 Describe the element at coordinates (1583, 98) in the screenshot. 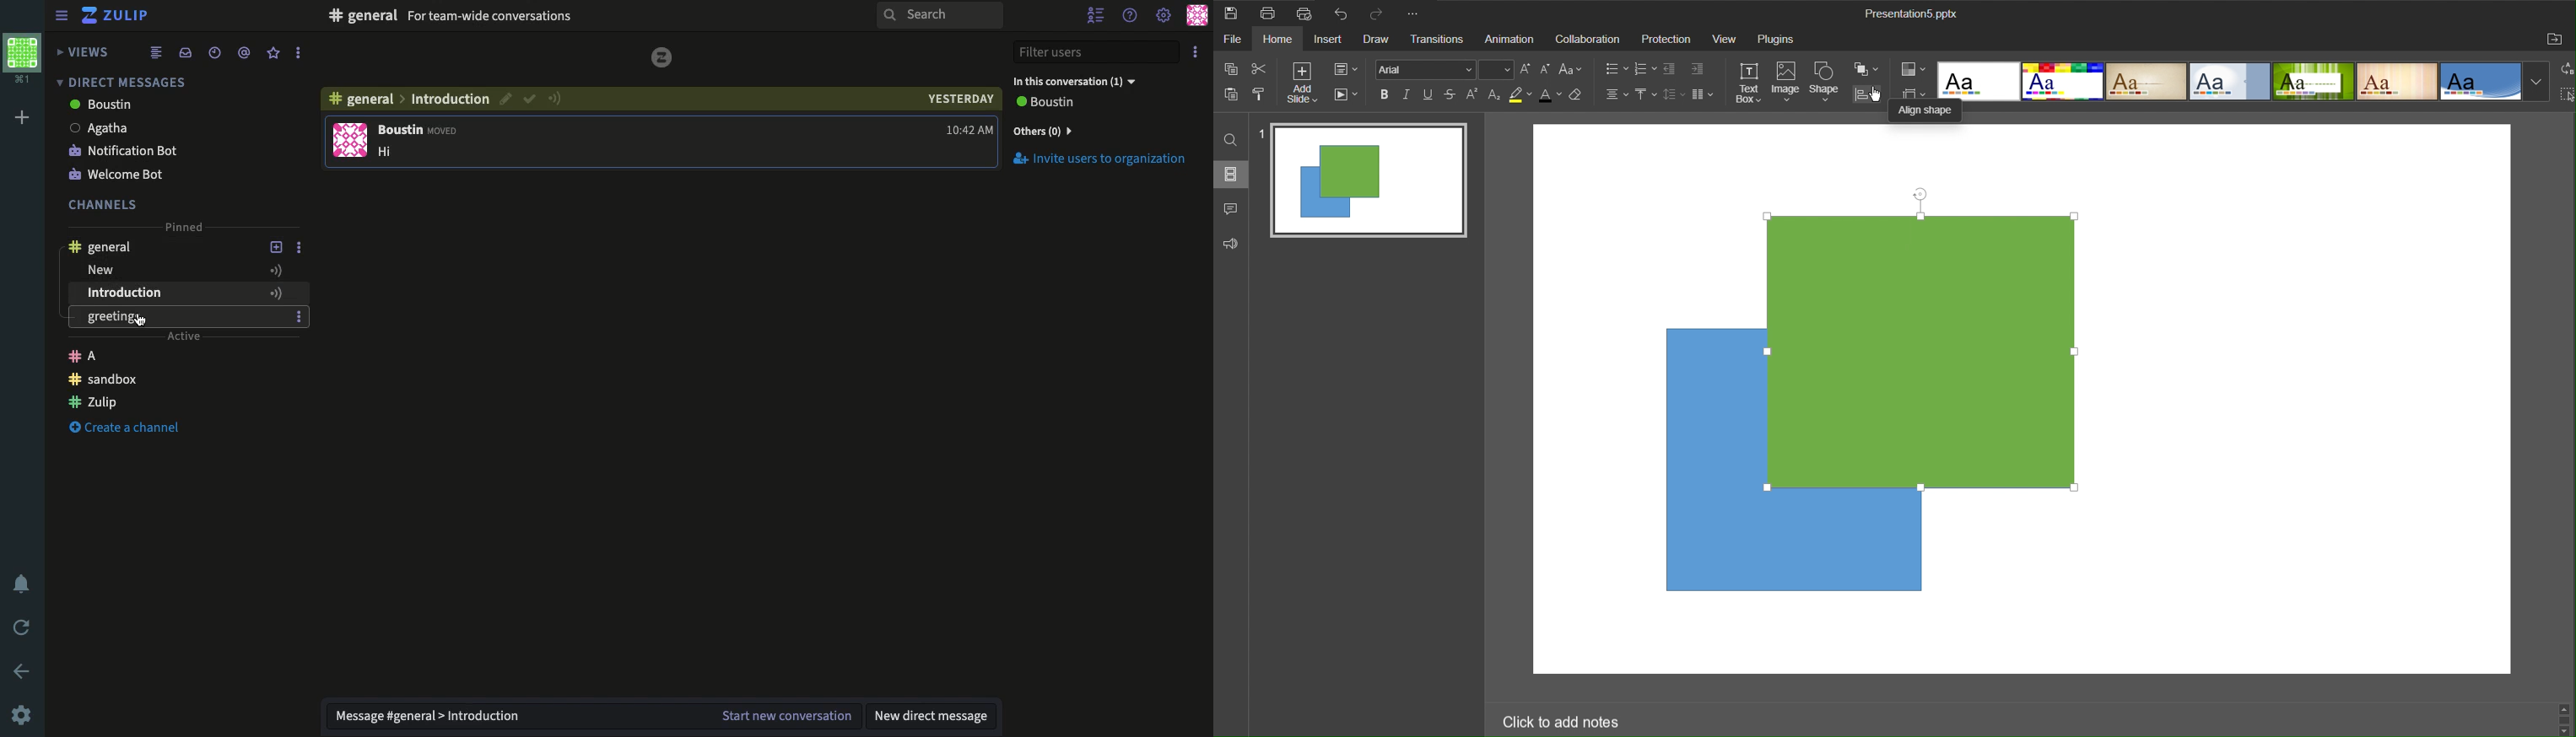

I see `Delete Style` at that location.